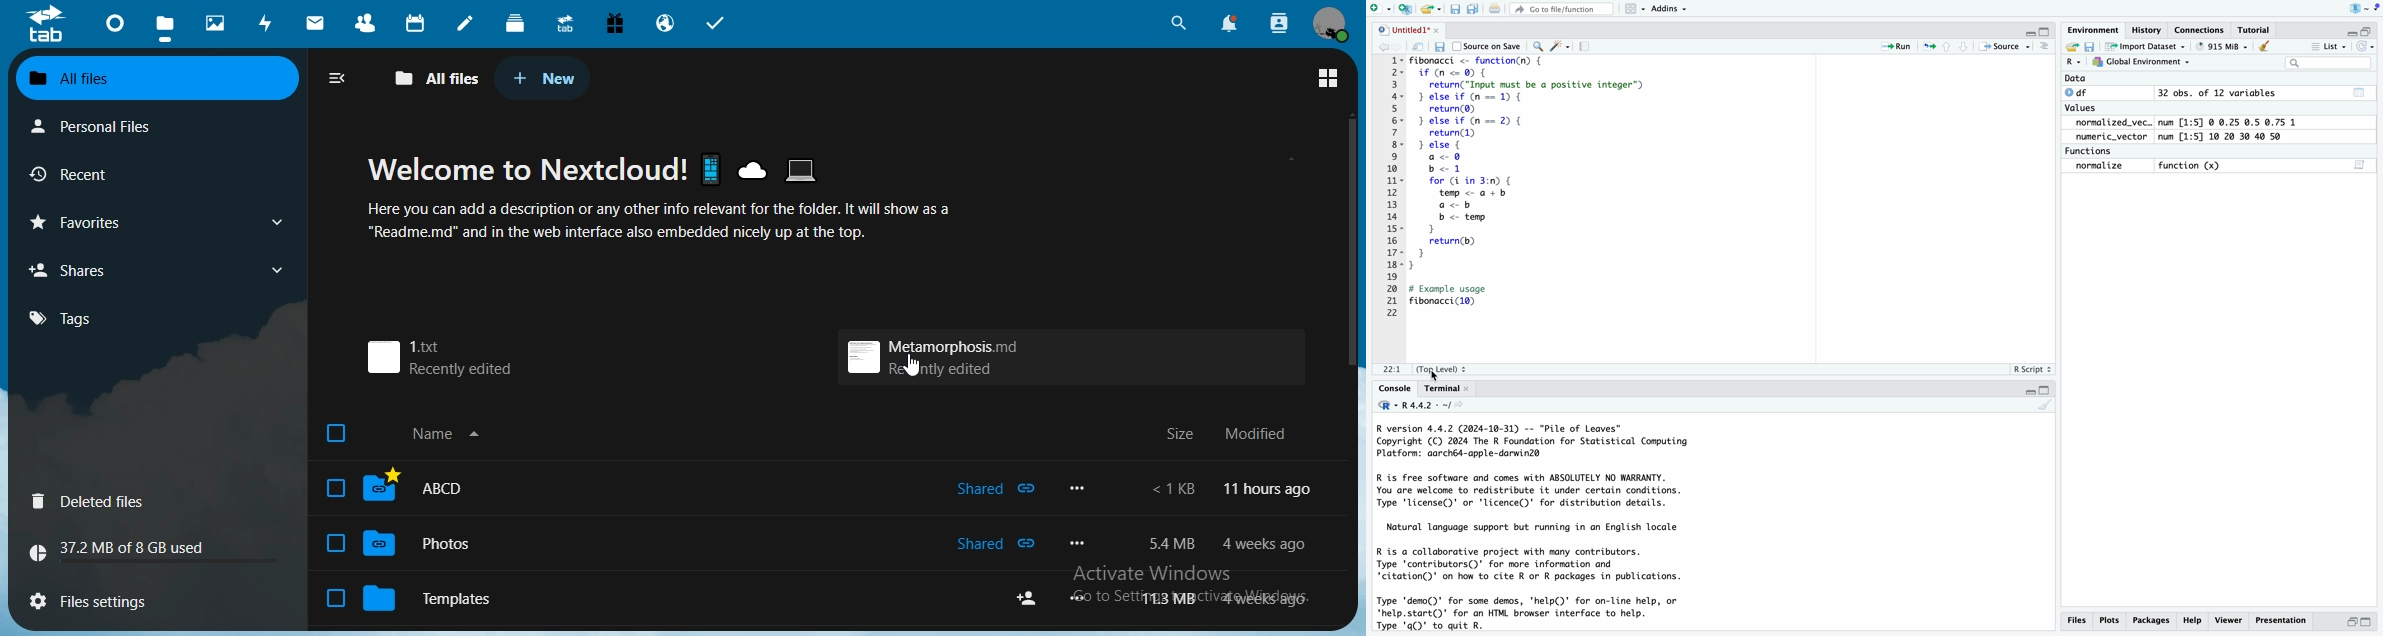 The width and height of the screenshot is (2408, 644). I want to click on date, so click(2082, 78).